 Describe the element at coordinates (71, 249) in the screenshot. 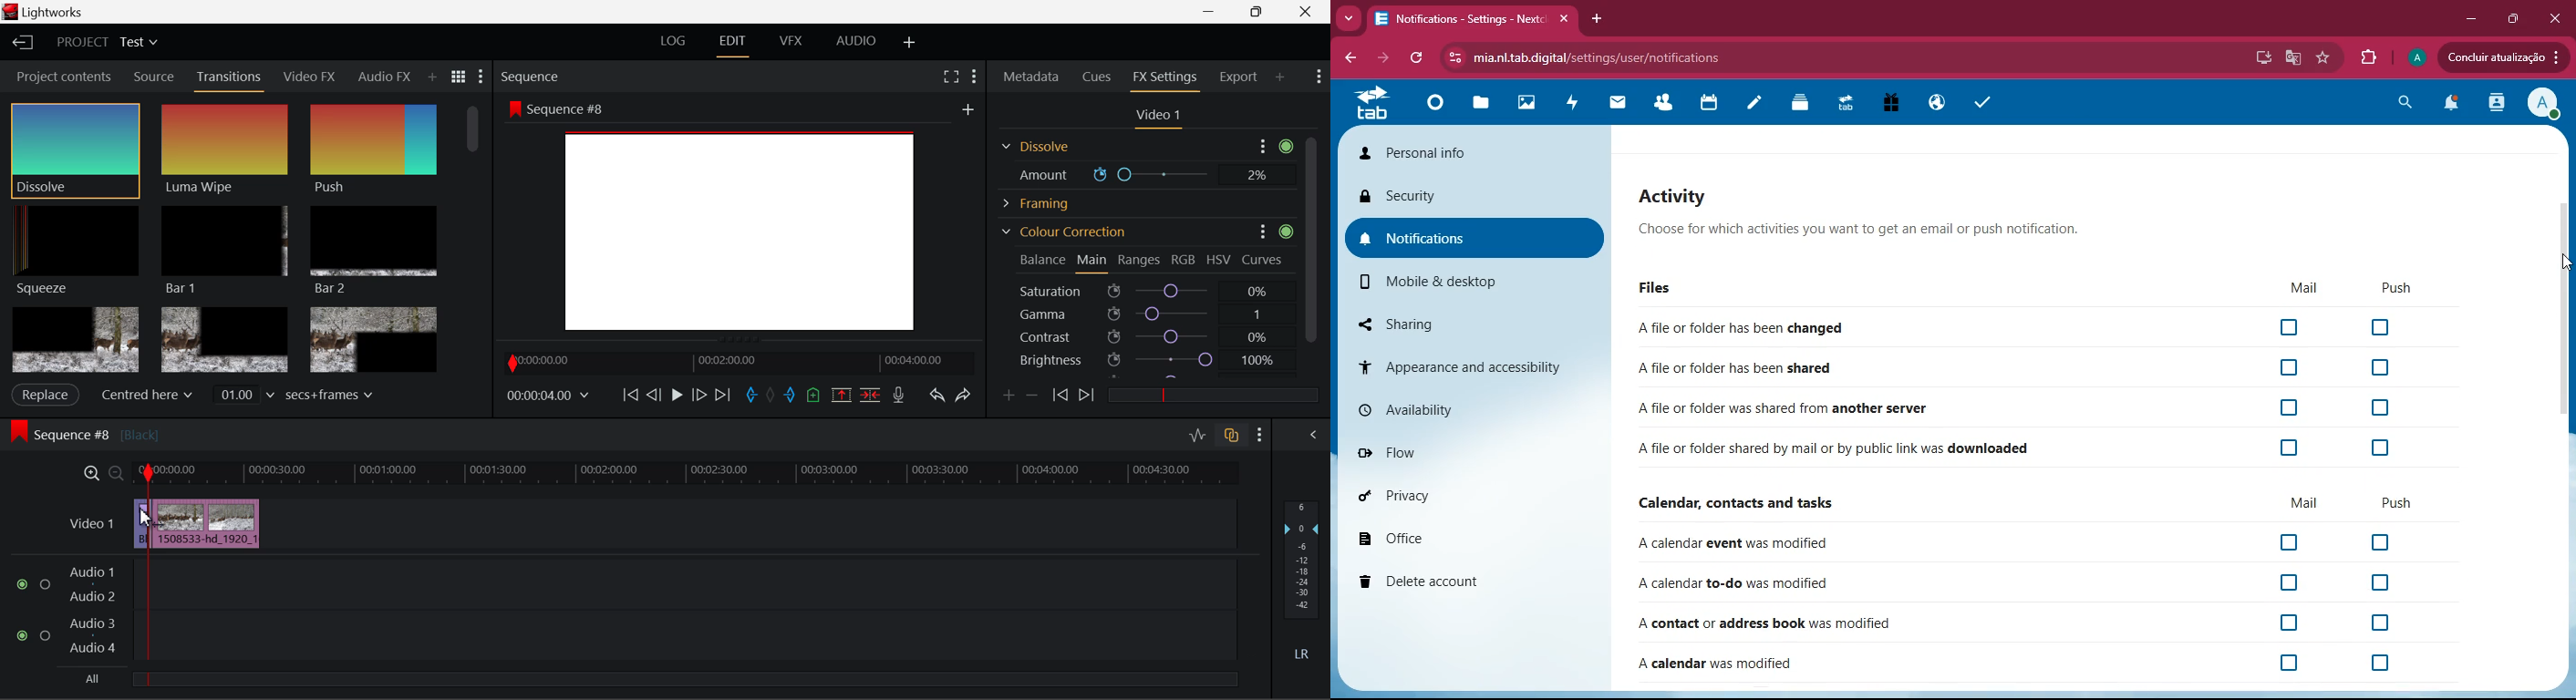

I see `Squeeze` at that location.